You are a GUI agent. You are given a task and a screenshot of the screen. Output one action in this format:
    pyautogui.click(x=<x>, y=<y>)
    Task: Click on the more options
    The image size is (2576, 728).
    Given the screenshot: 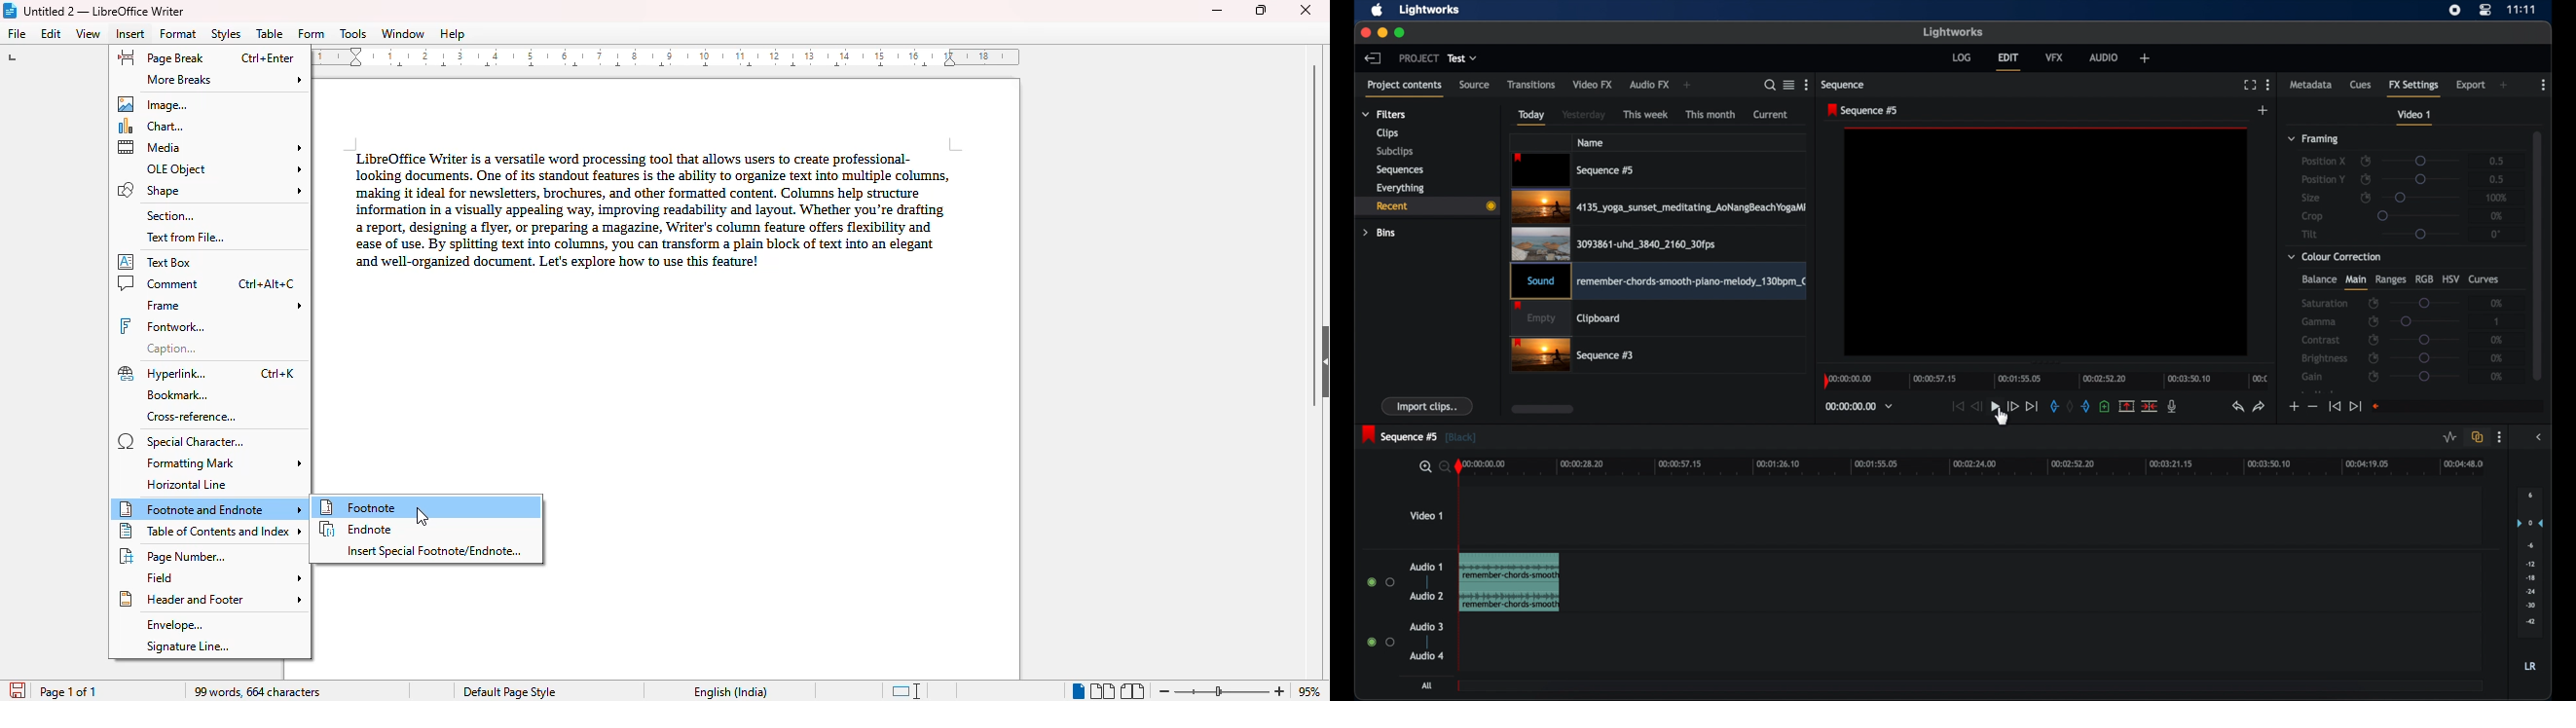 What is the action you would take?
    pyautogui.click(x=2268, y=84)
    